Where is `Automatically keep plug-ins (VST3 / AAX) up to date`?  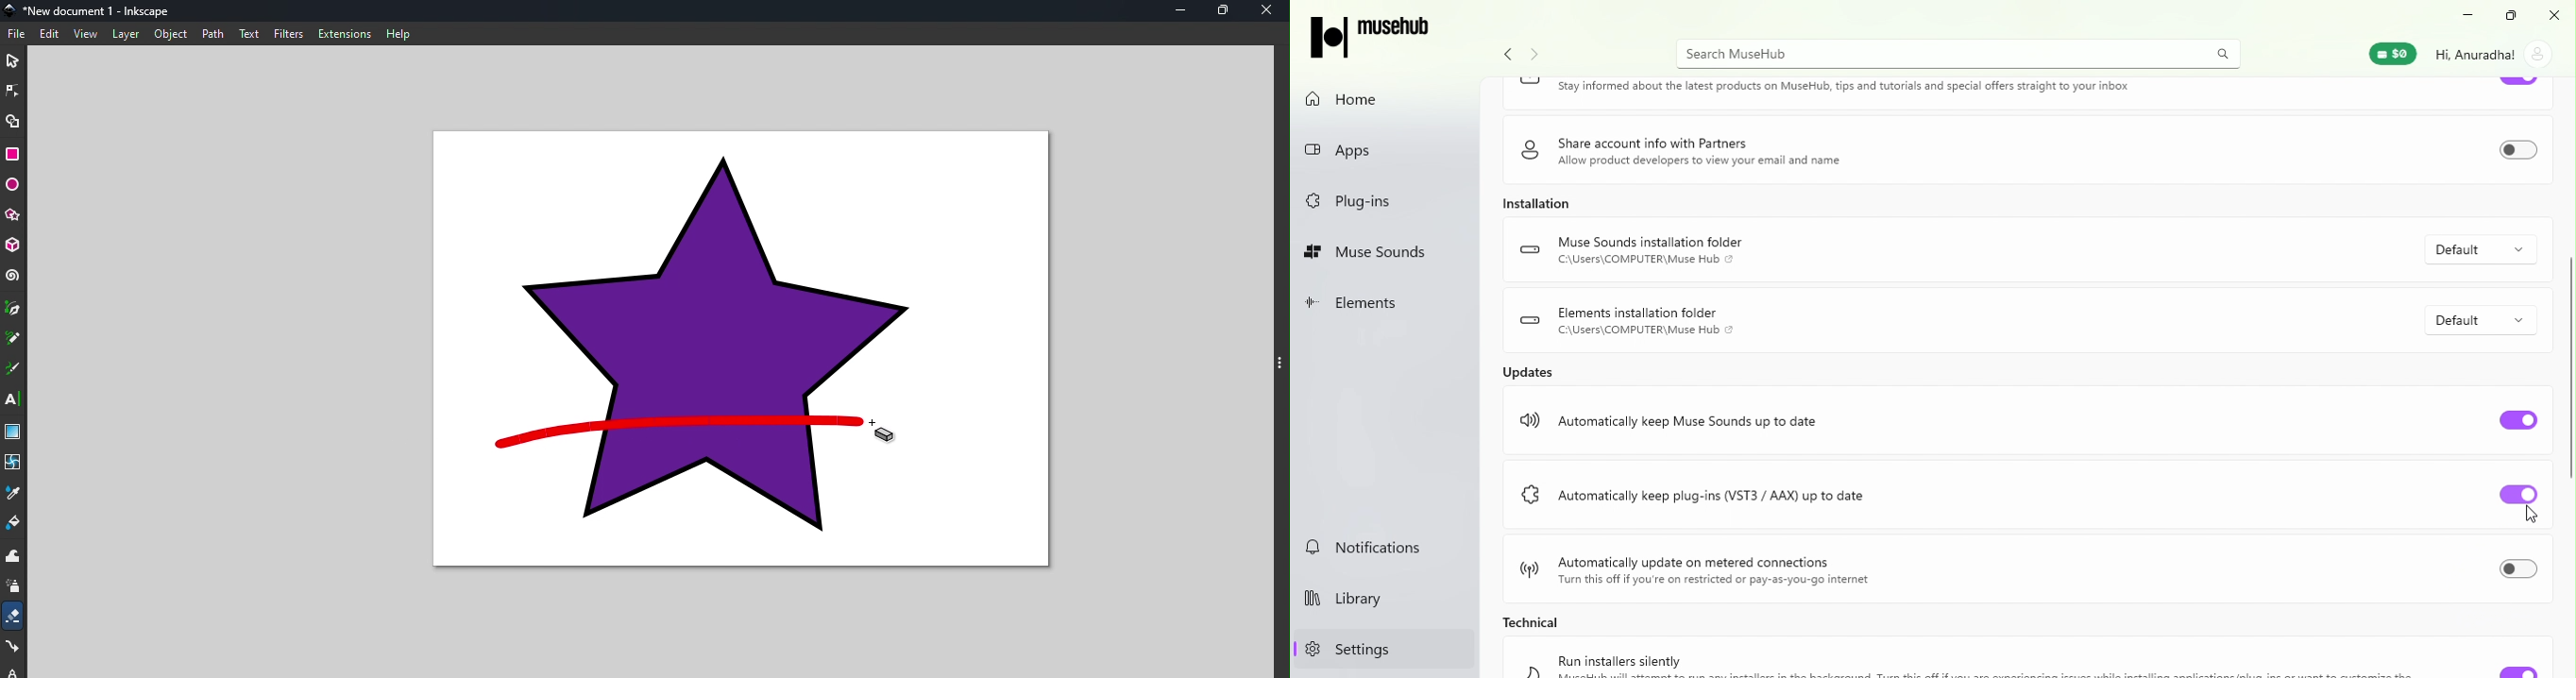
Automatically keep plug-ins (VST3 / AAX) up to date is located at coordinates (1719, 493).